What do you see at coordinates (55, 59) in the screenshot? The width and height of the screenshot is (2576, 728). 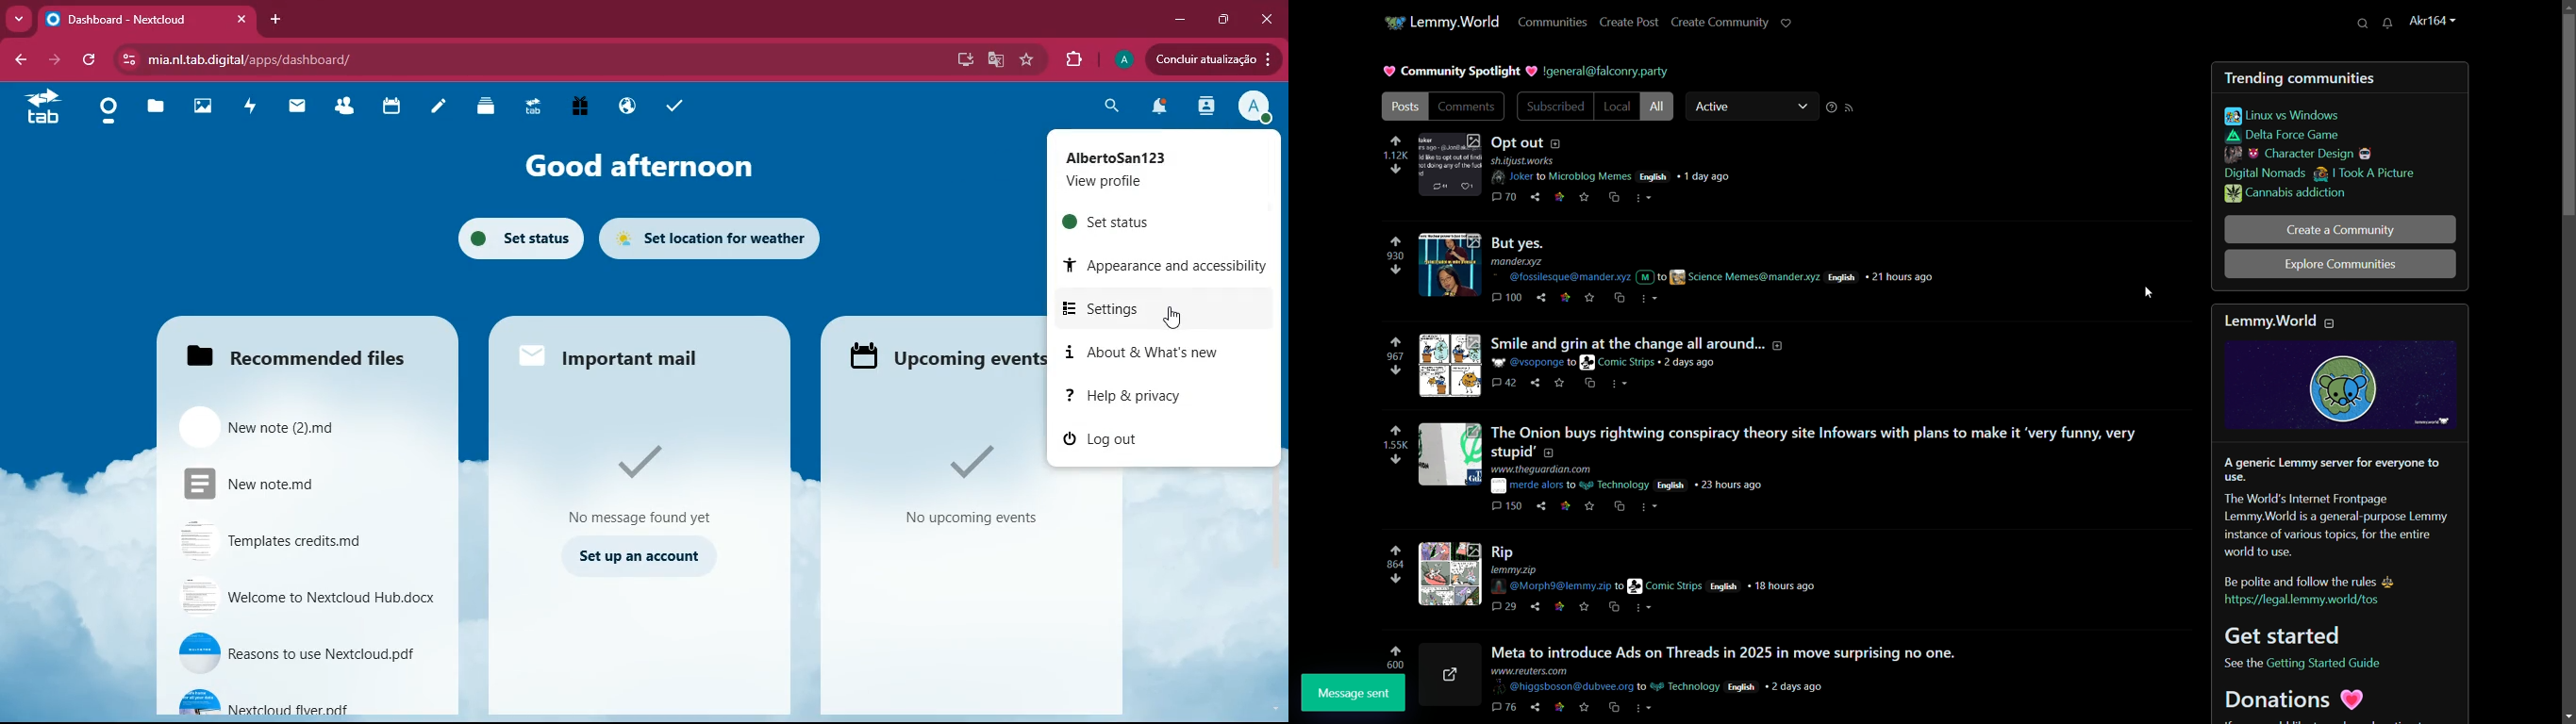 I see `forward` at bounding box center [55, 59].